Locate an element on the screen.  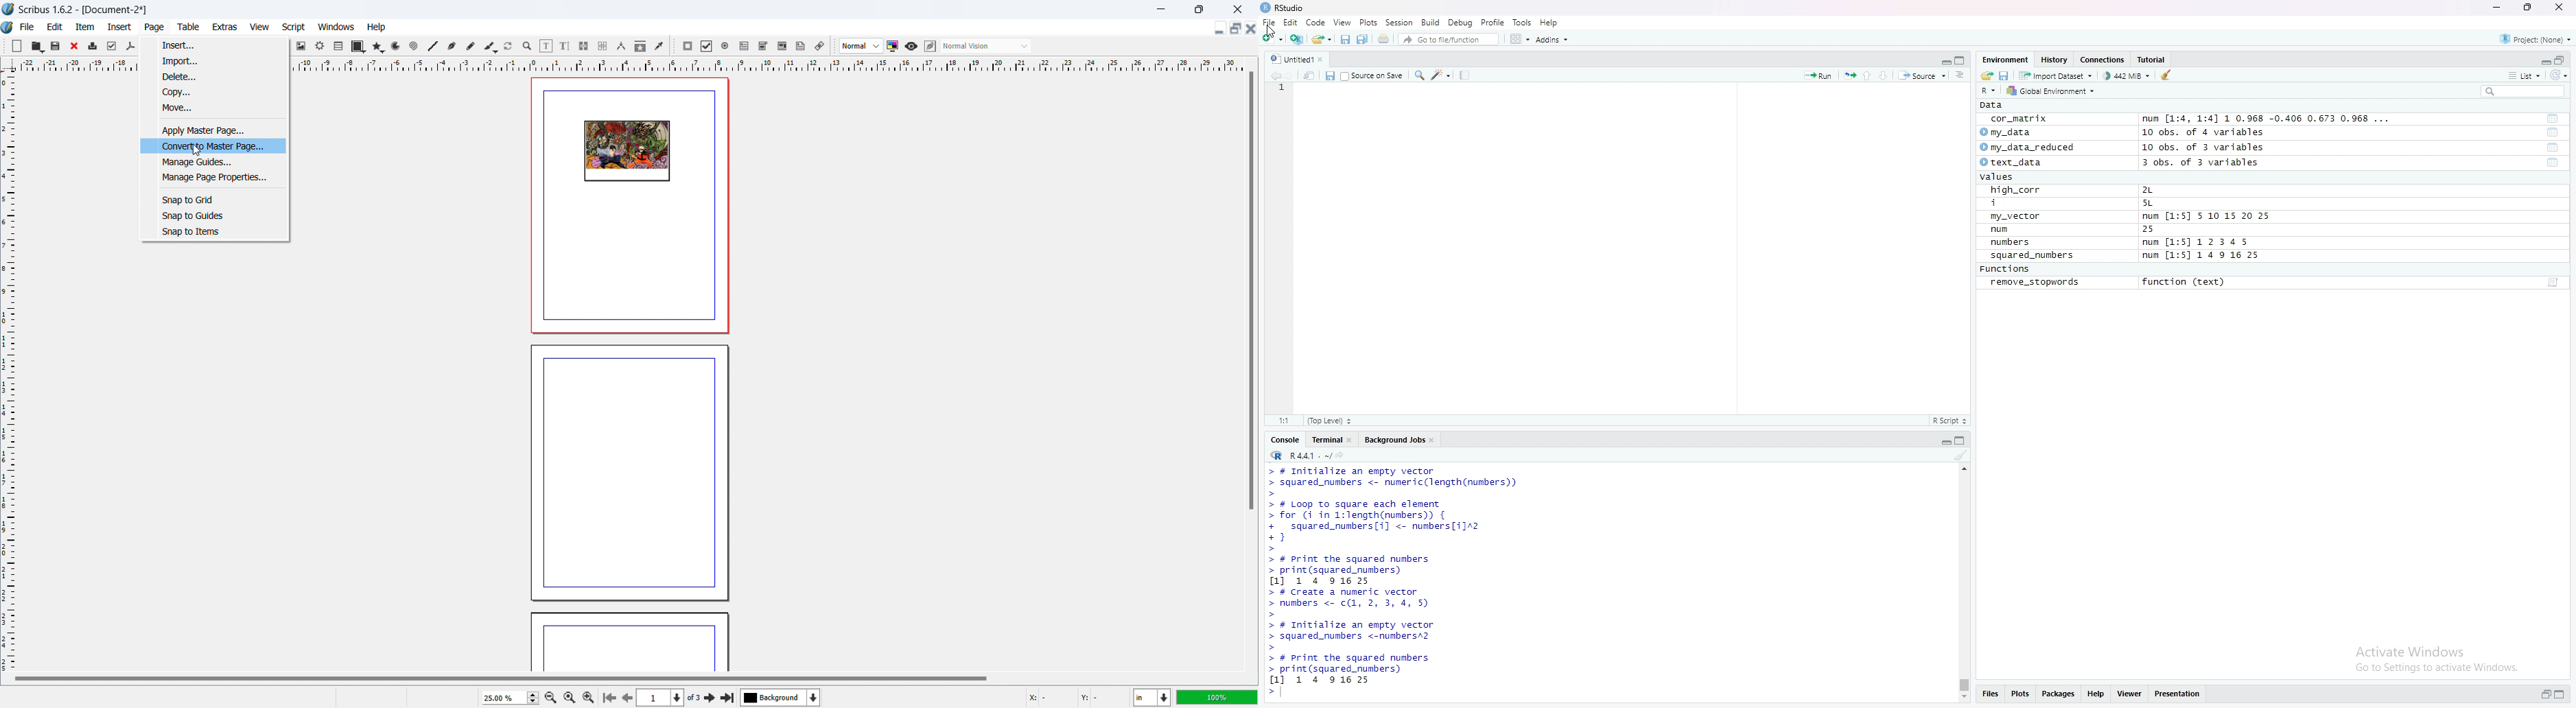
Run is located at coordinates (1818, 76).